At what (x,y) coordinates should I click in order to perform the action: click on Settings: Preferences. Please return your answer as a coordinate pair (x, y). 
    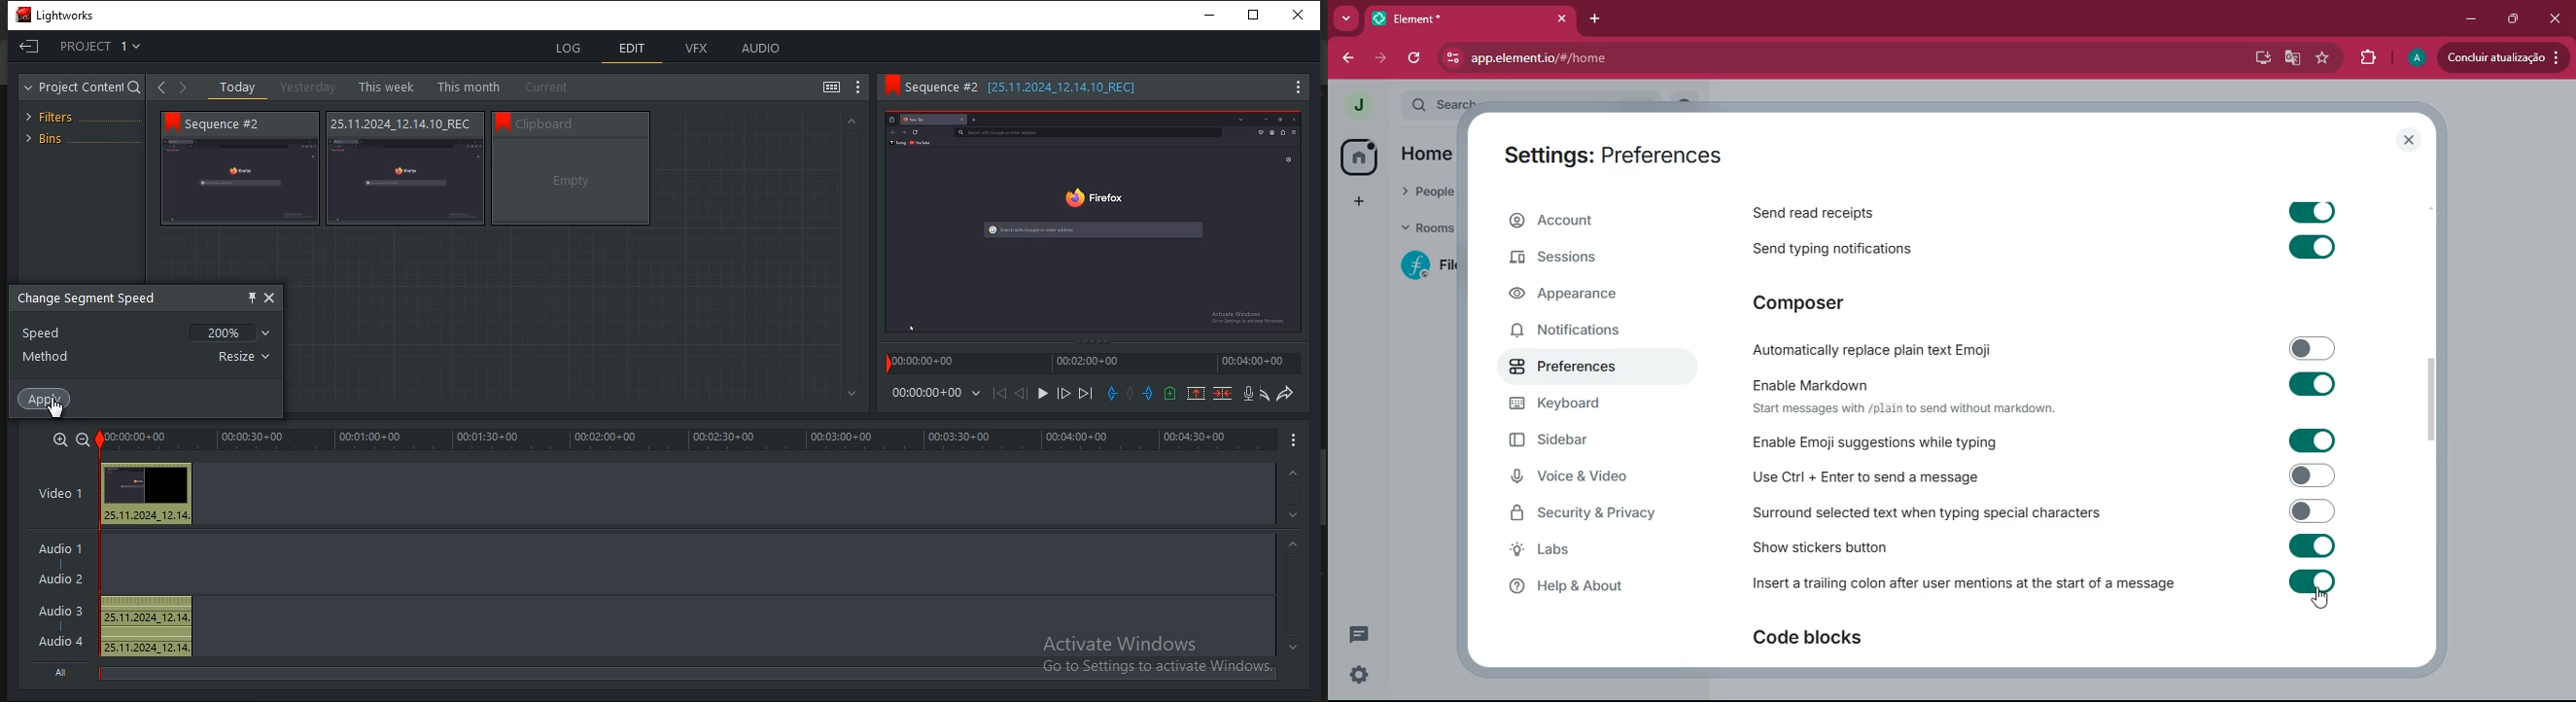
    Looking at the image, I should click on (1618, 154).